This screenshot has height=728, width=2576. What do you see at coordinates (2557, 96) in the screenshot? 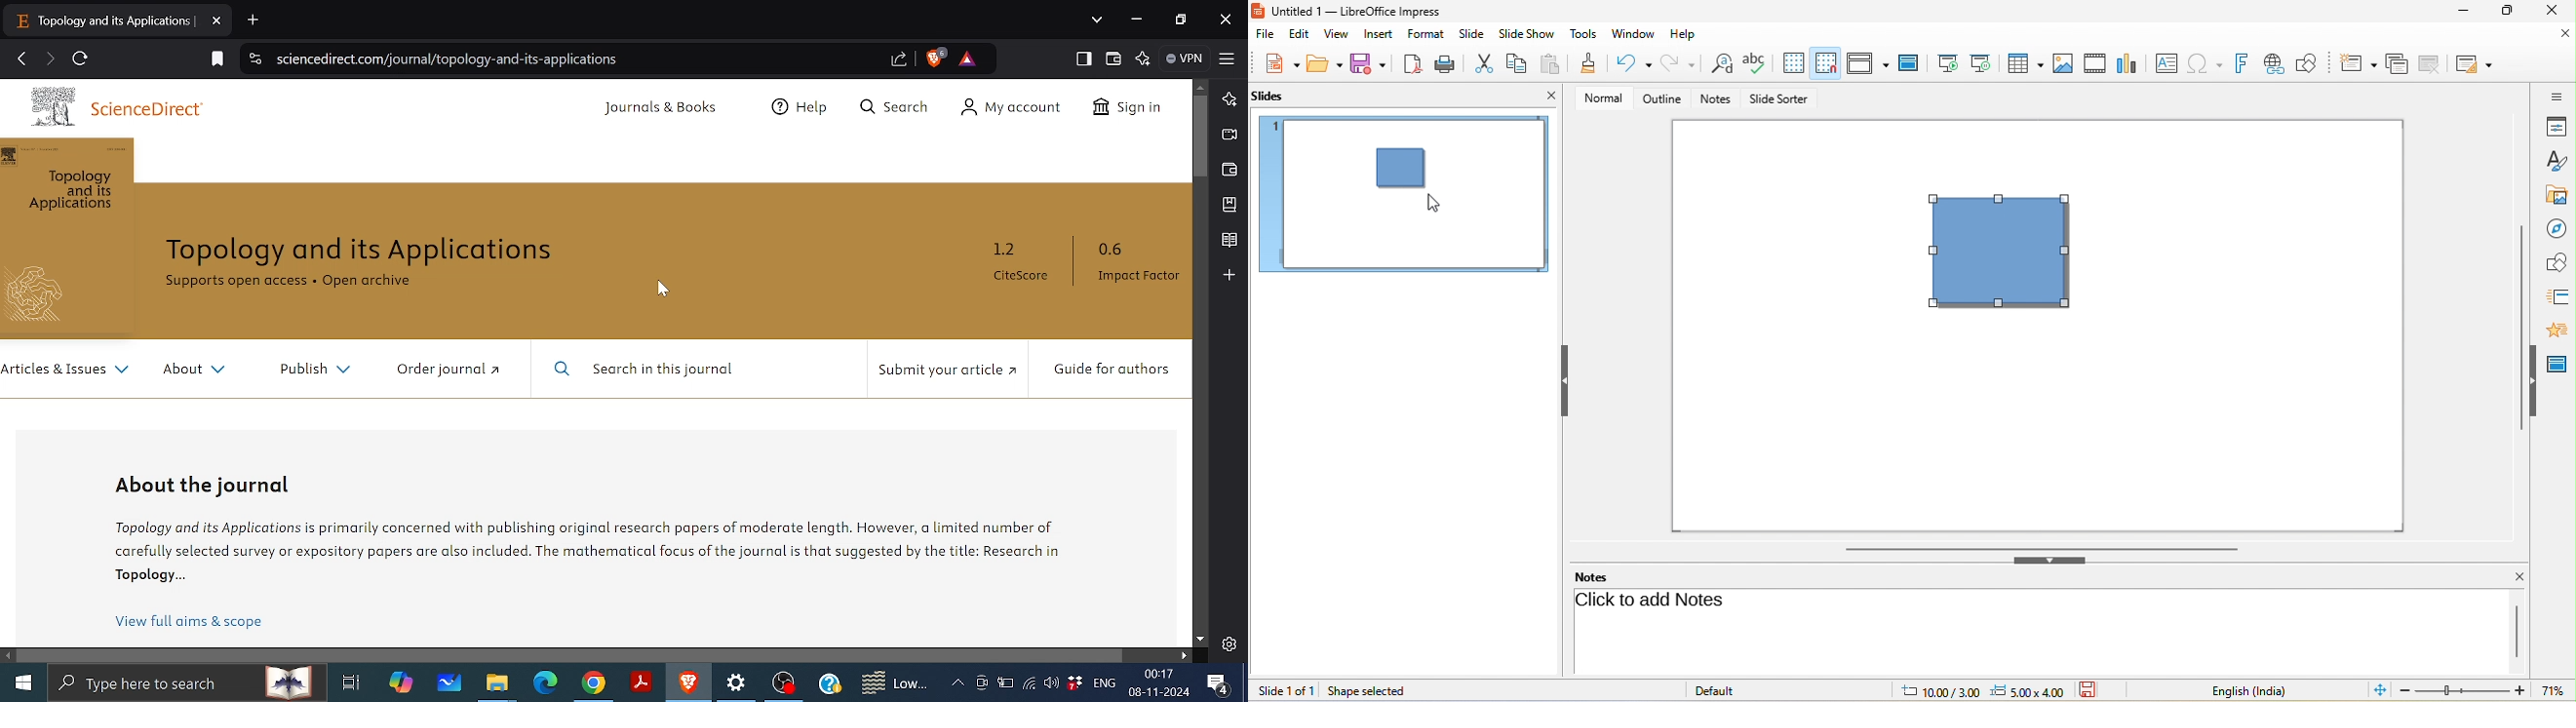
I see `sidebar setting` at bounding box center [2557, 96].